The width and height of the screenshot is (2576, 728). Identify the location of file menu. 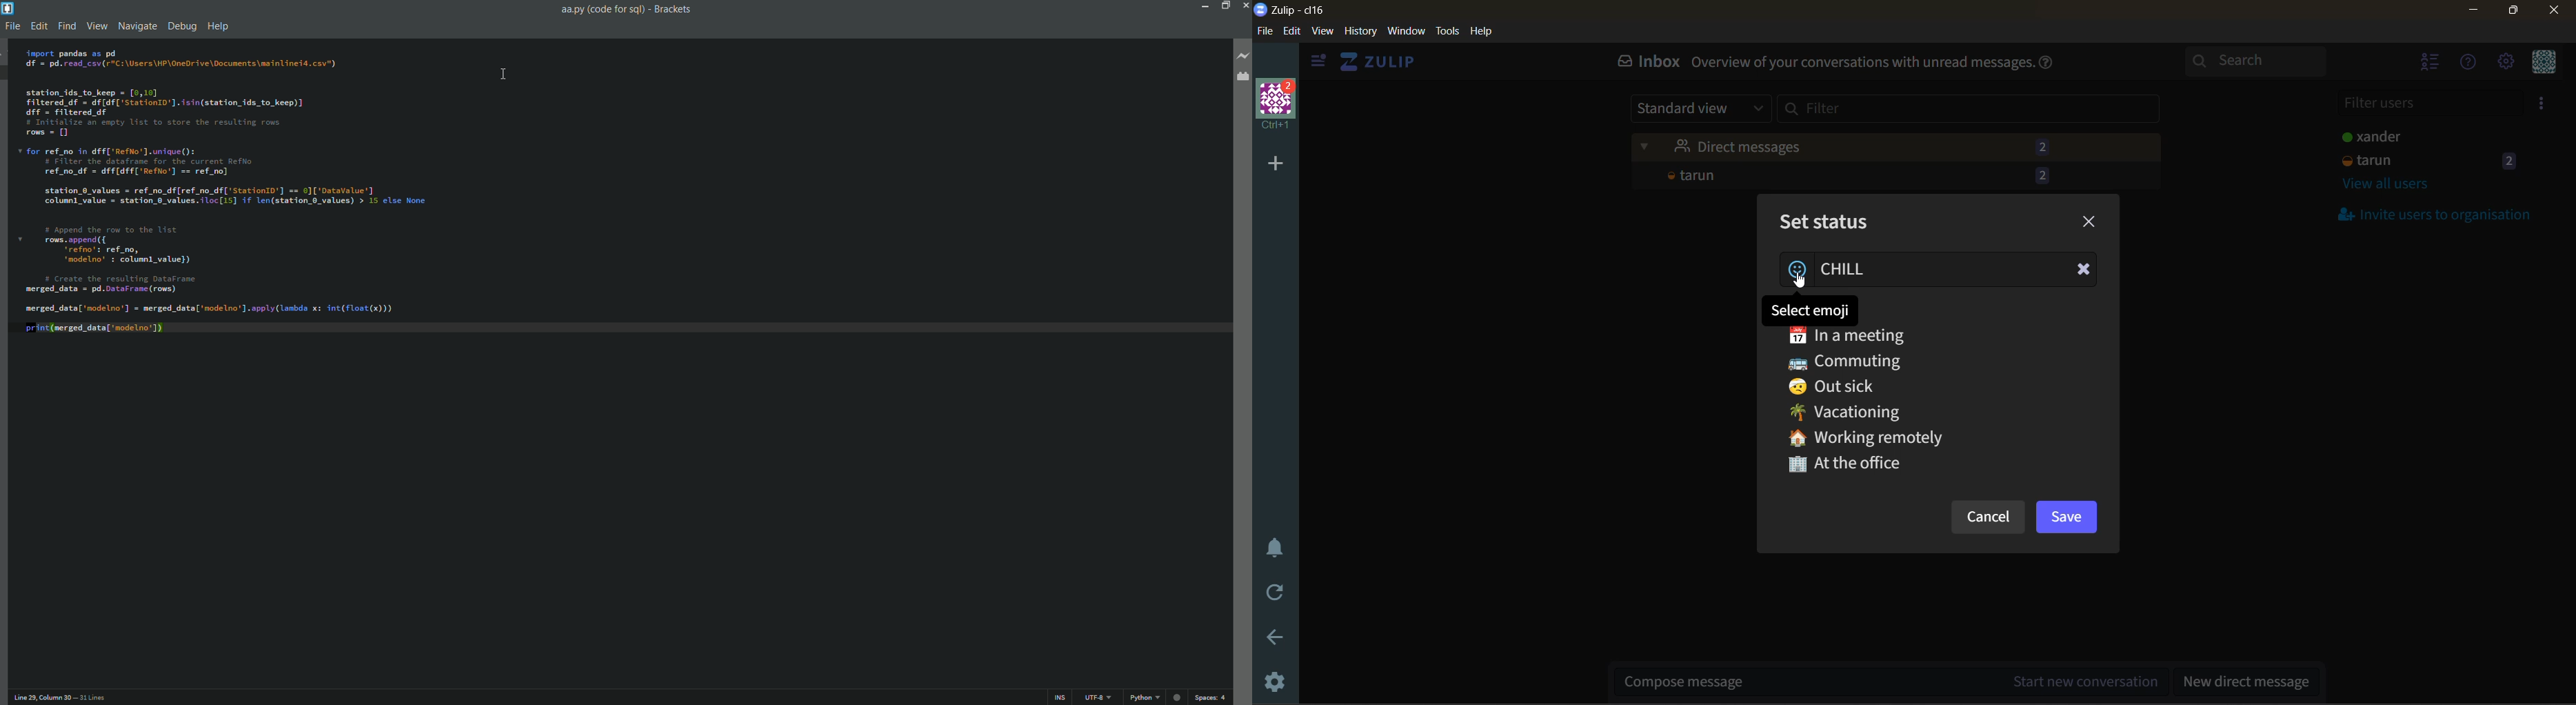
(13, 25).